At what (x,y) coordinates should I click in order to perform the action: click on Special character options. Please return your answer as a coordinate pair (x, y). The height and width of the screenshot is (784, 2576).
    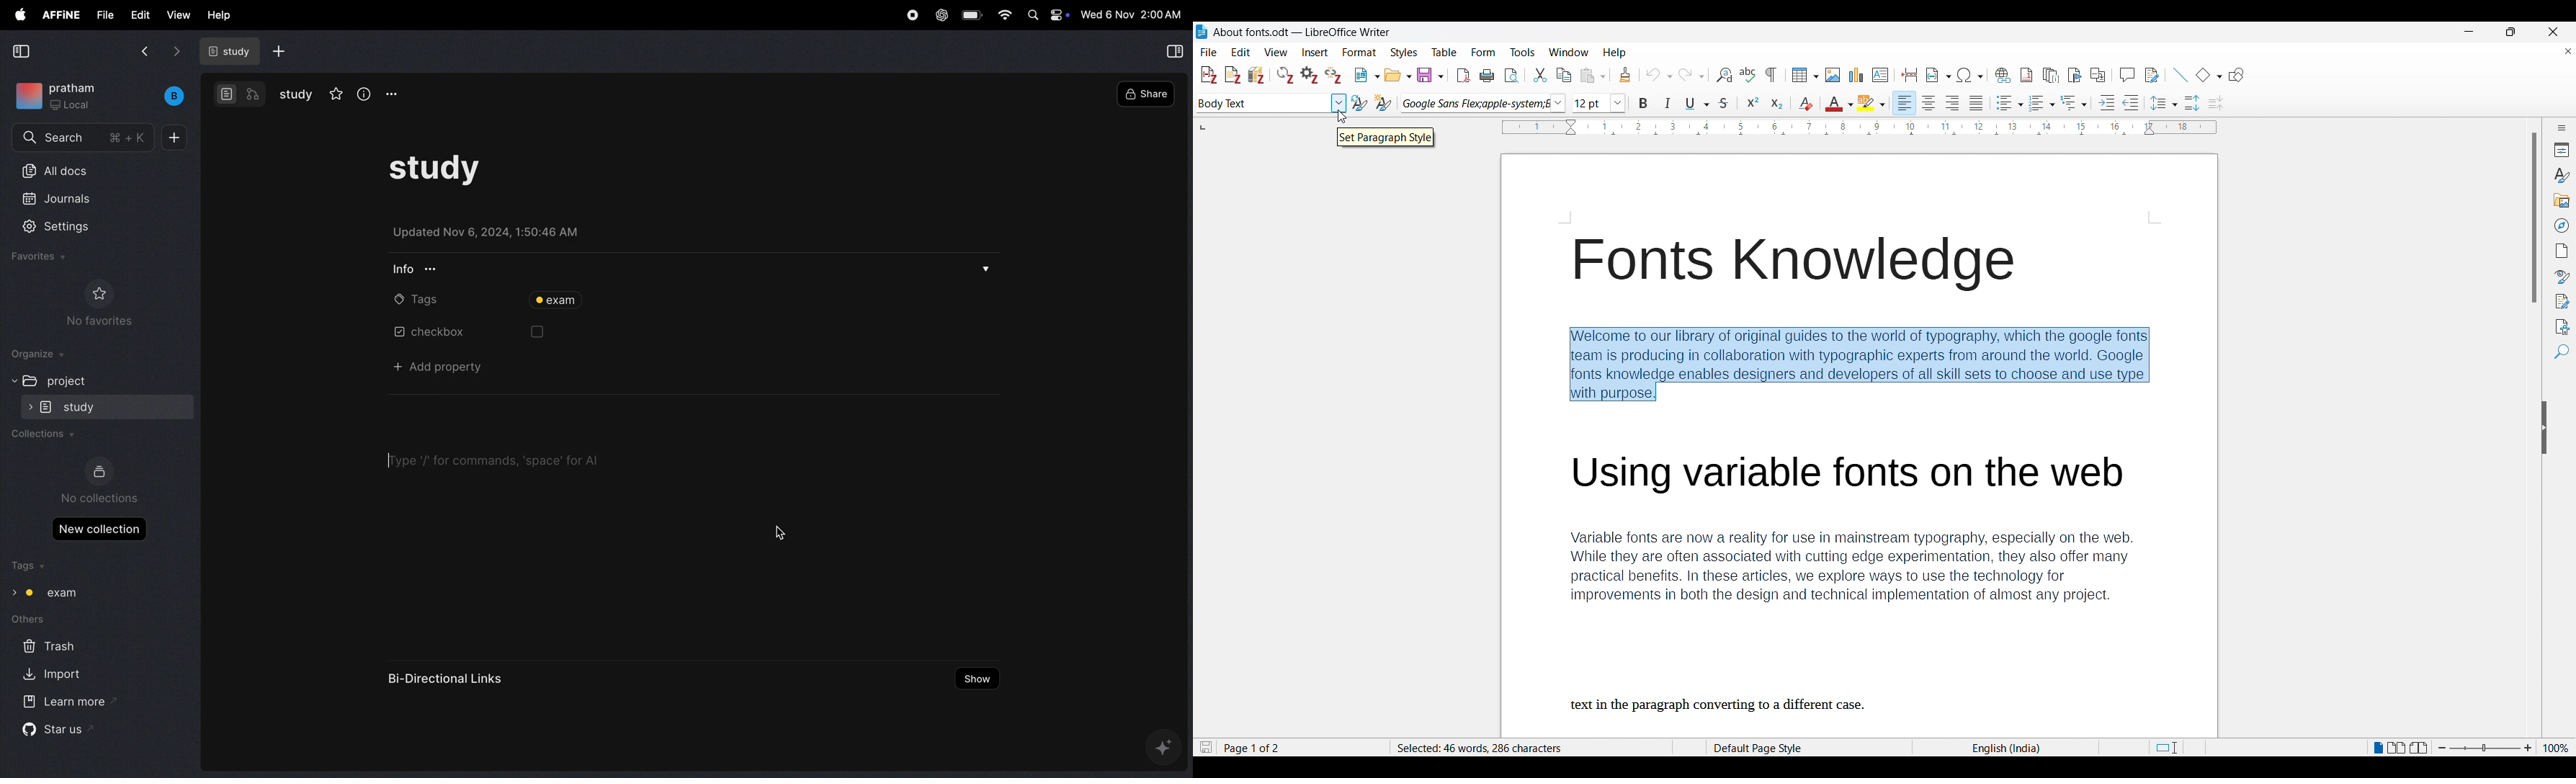
    Looking at the image, I should click on (1970, 75).